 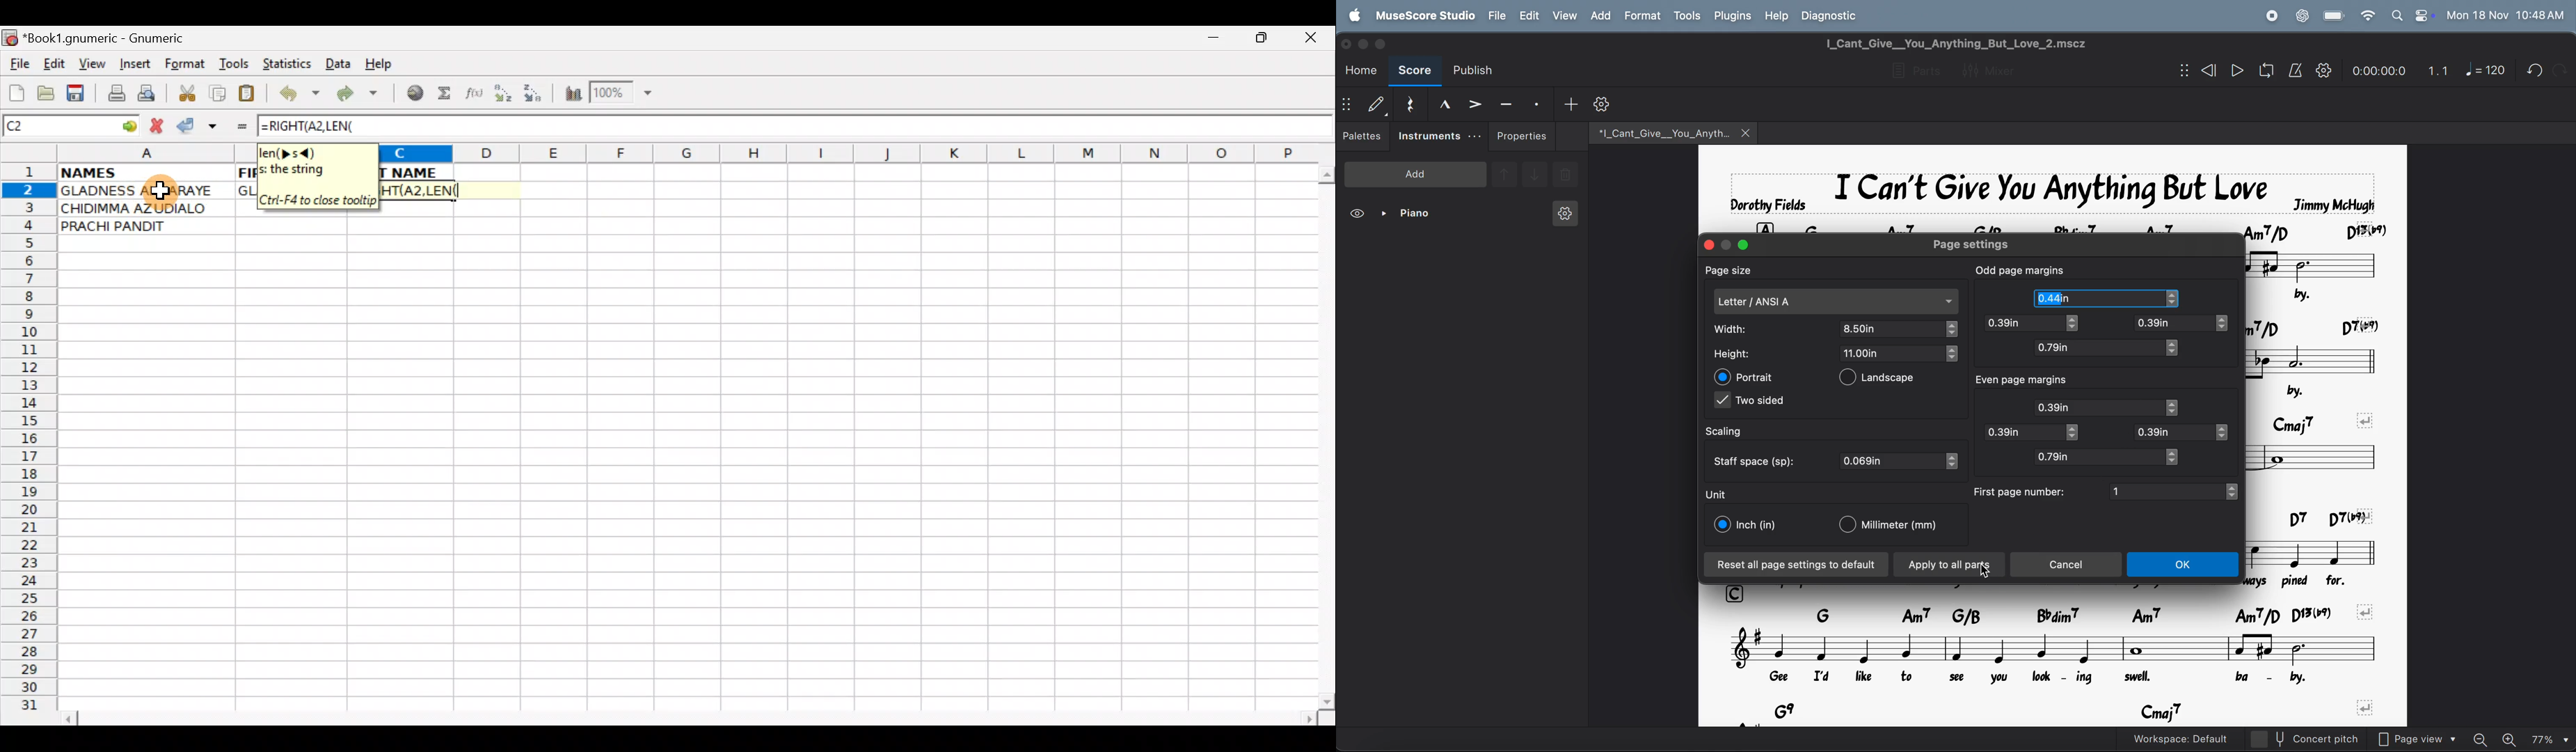 What do you see at coordinates (569, 95) in the screenshot?
I see `Insert Chart` at bounding box center [569, 95].